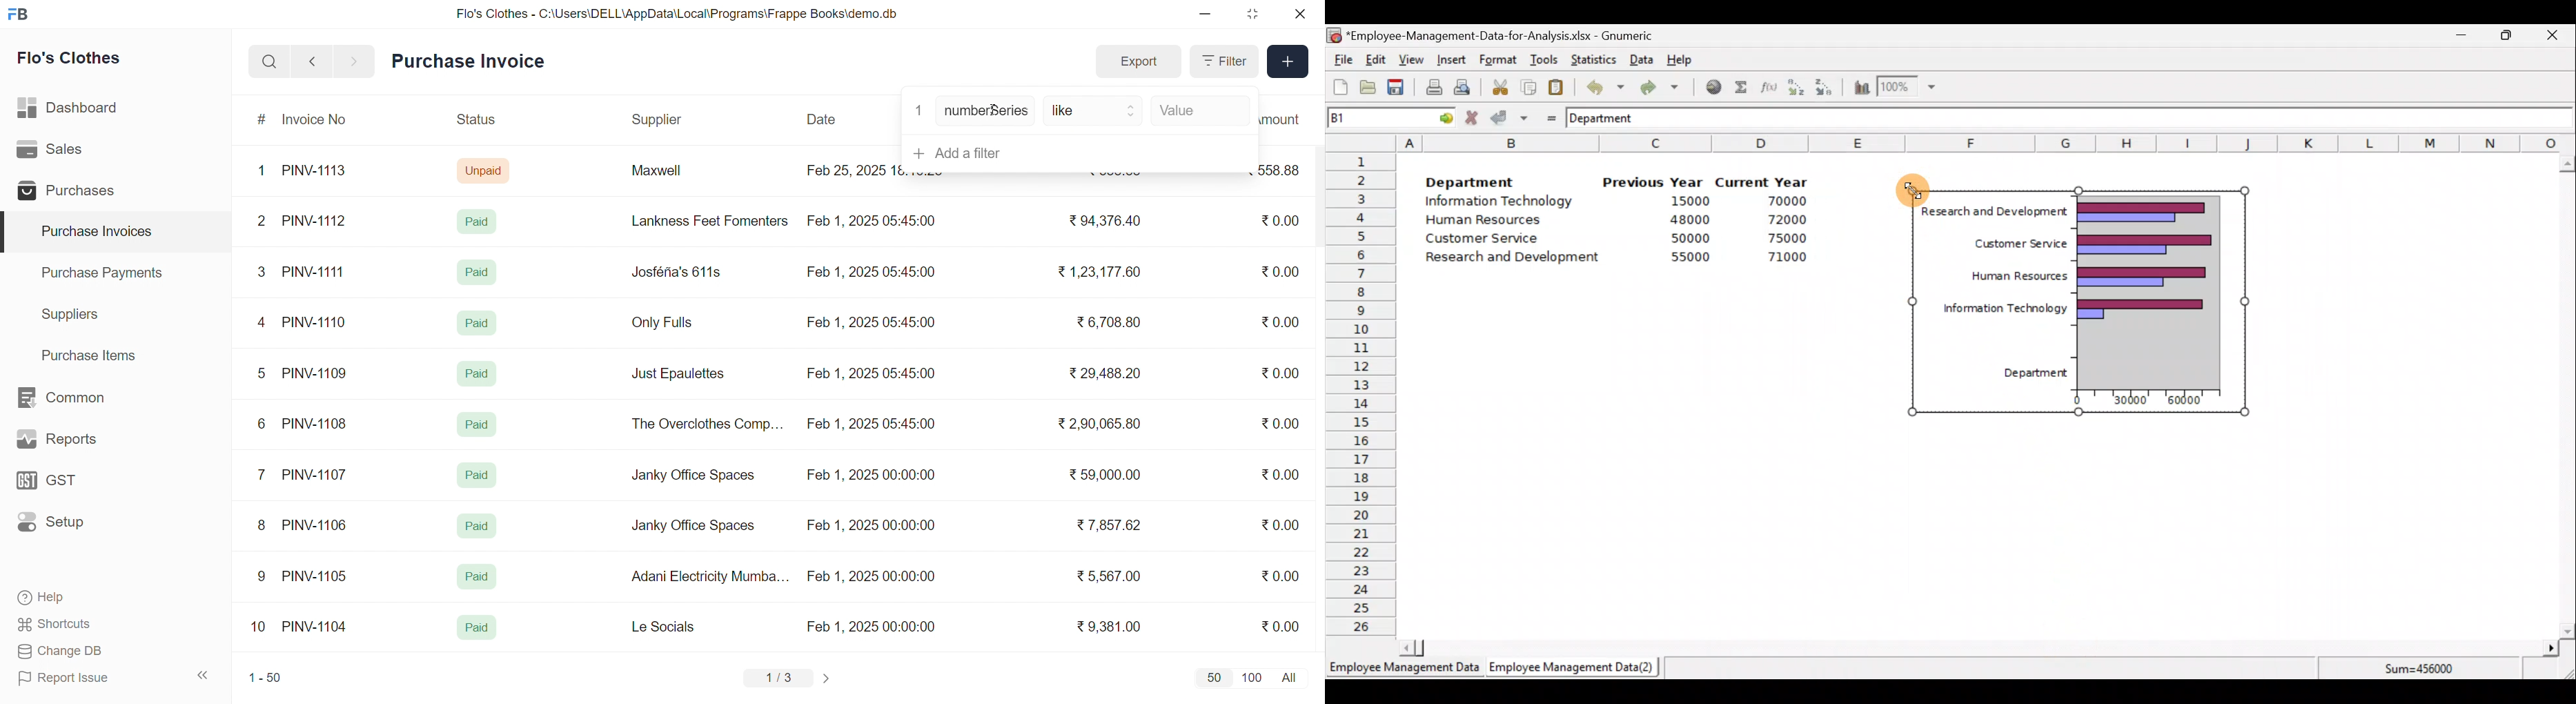  I want to click on 1, so click(918, 109).